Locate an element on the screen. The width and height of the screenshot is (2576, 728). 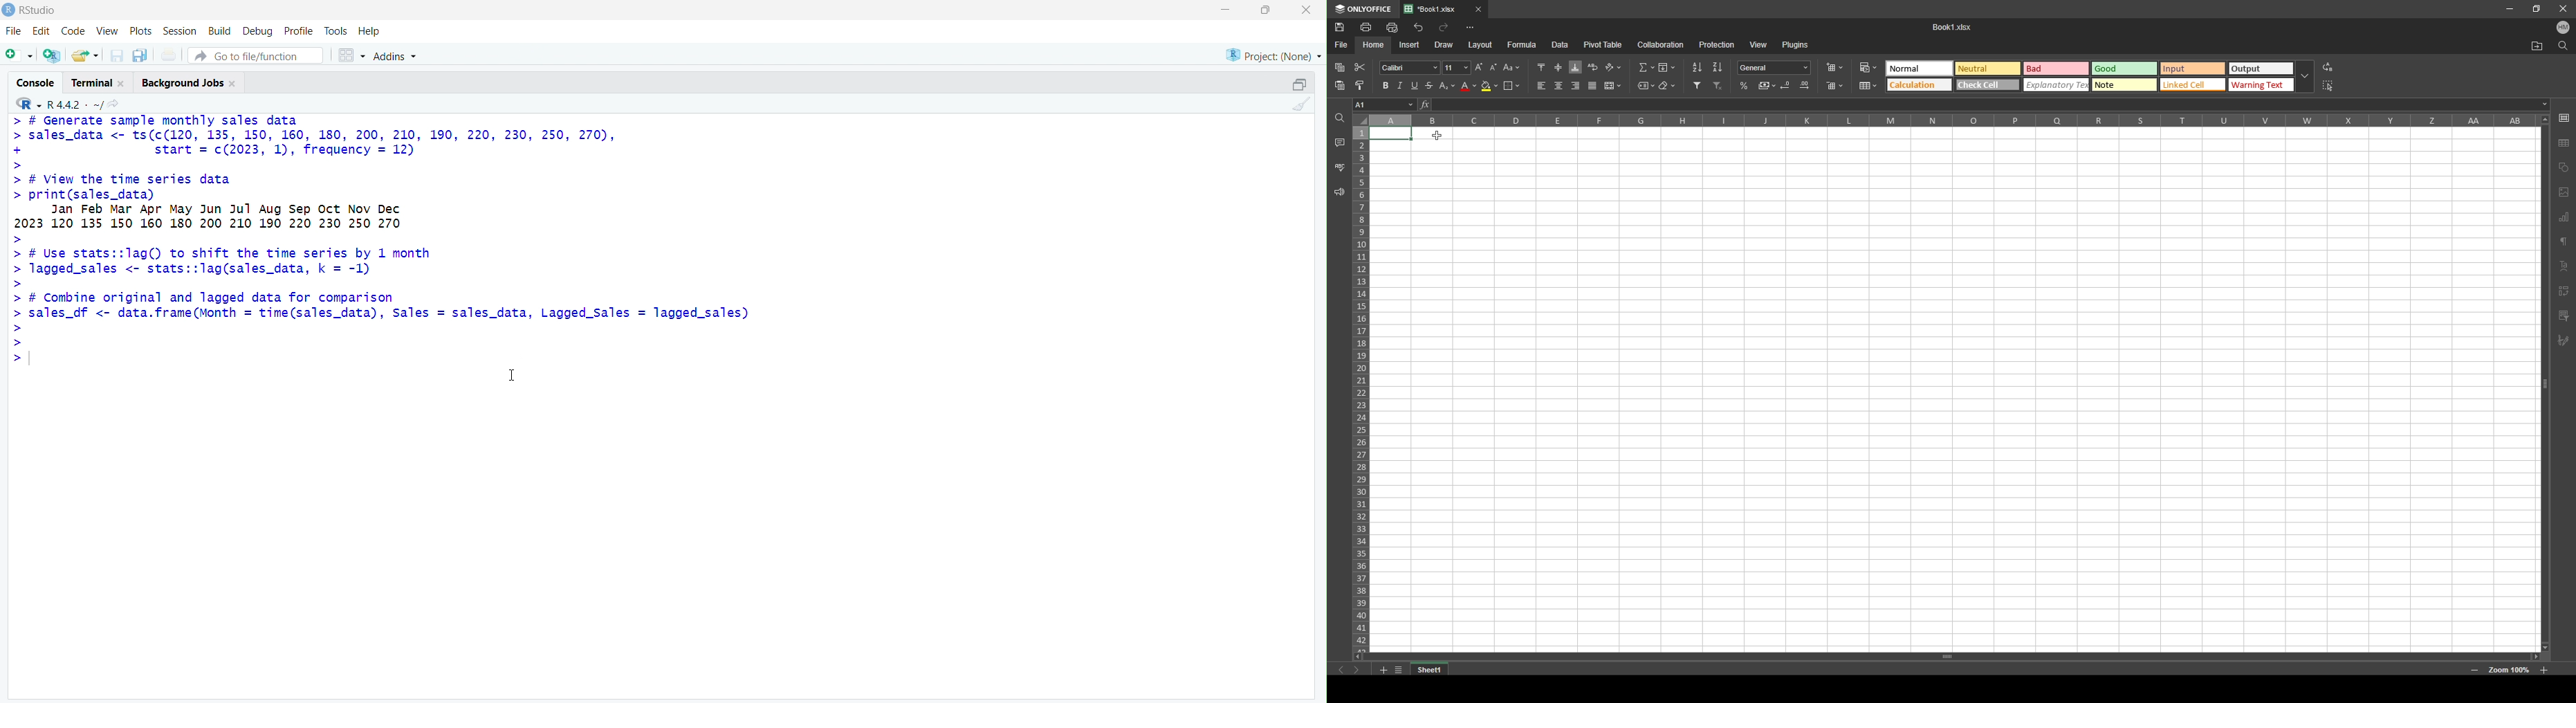
zoom in is located at coordinates (2544, 670).